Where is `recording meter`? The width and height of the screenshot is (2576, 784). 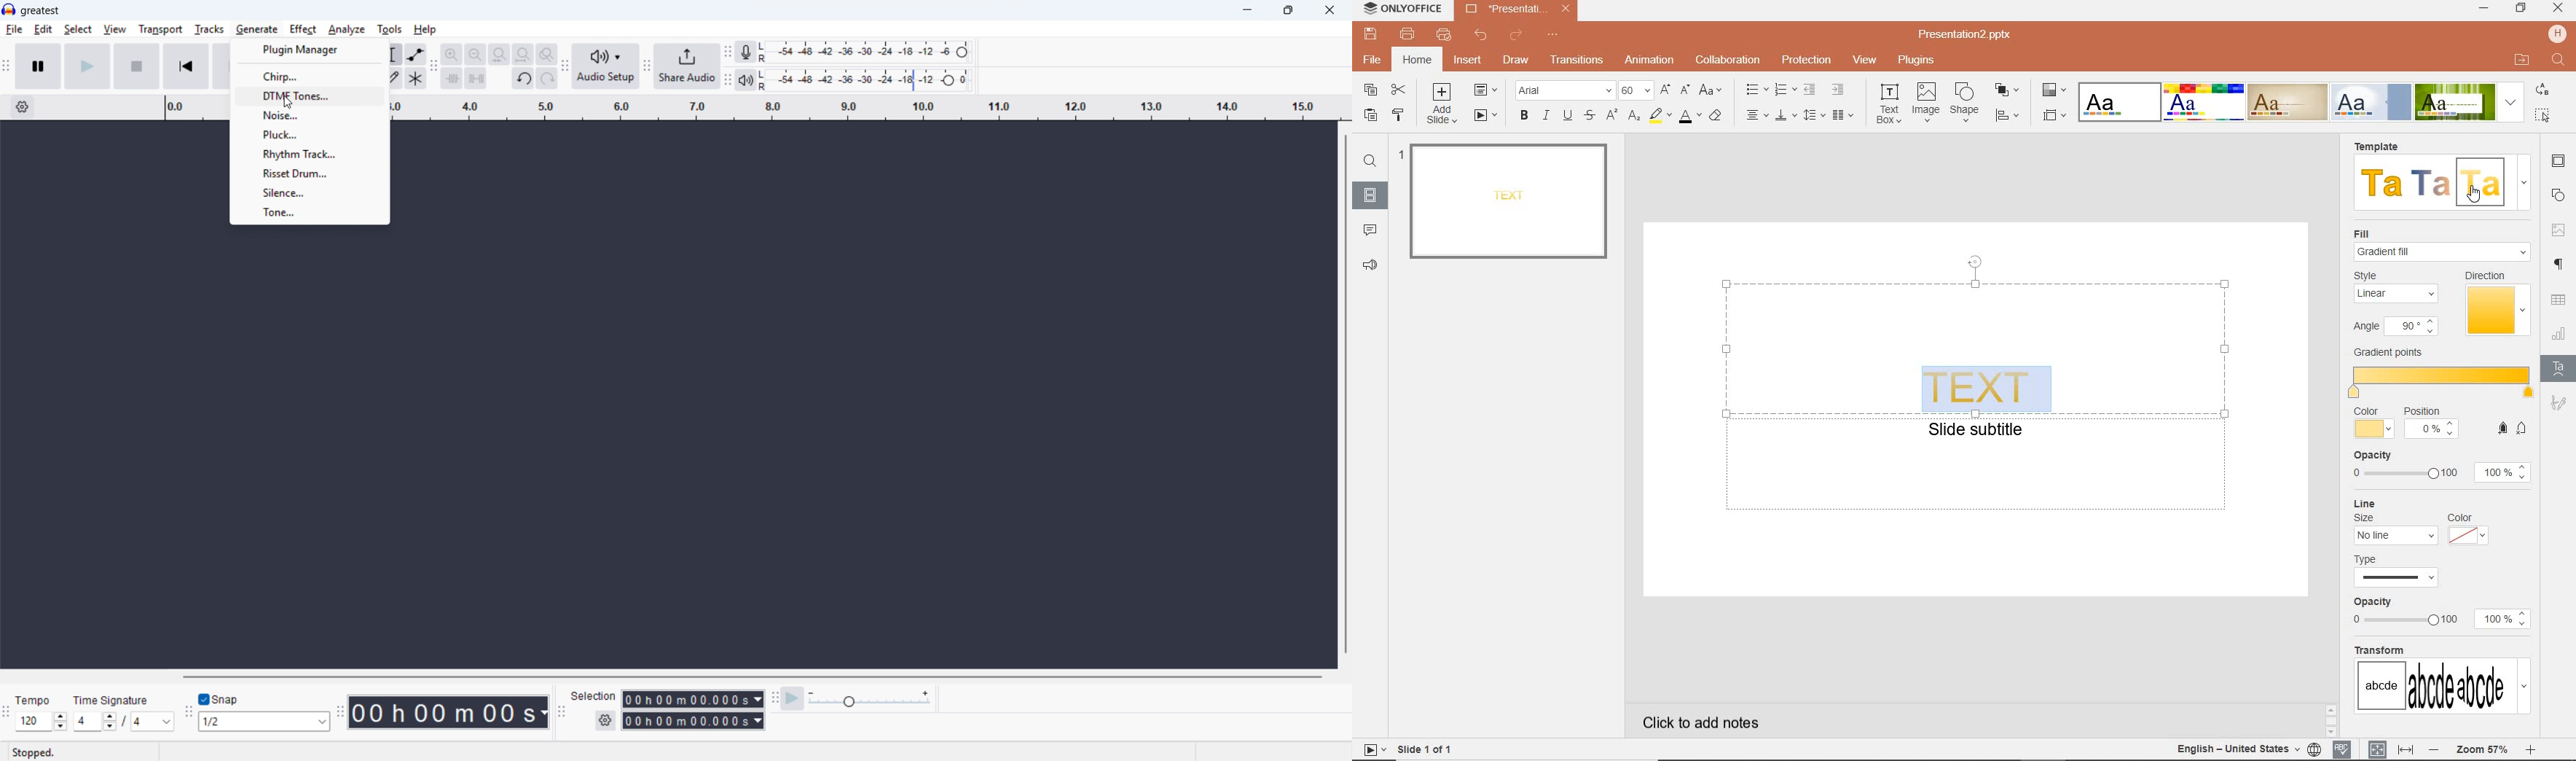
recording meter is located at coordinates (745, 51).